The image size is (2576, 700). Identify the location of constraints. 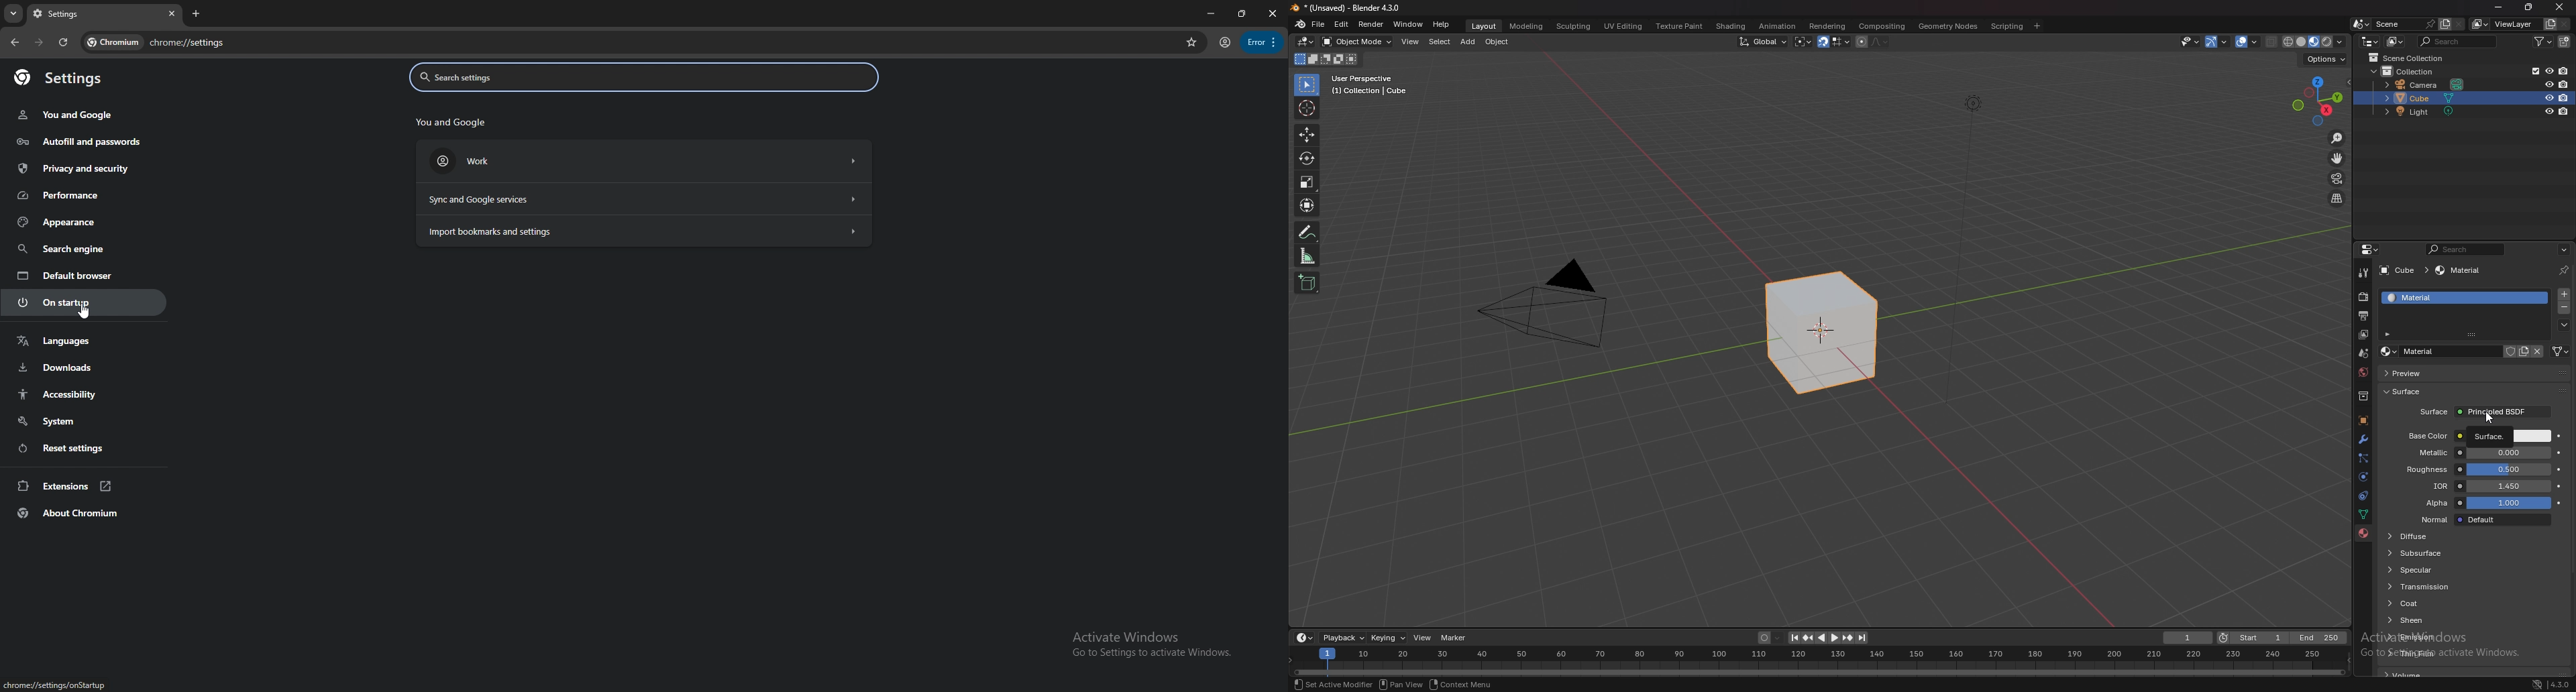
(2361, 496).